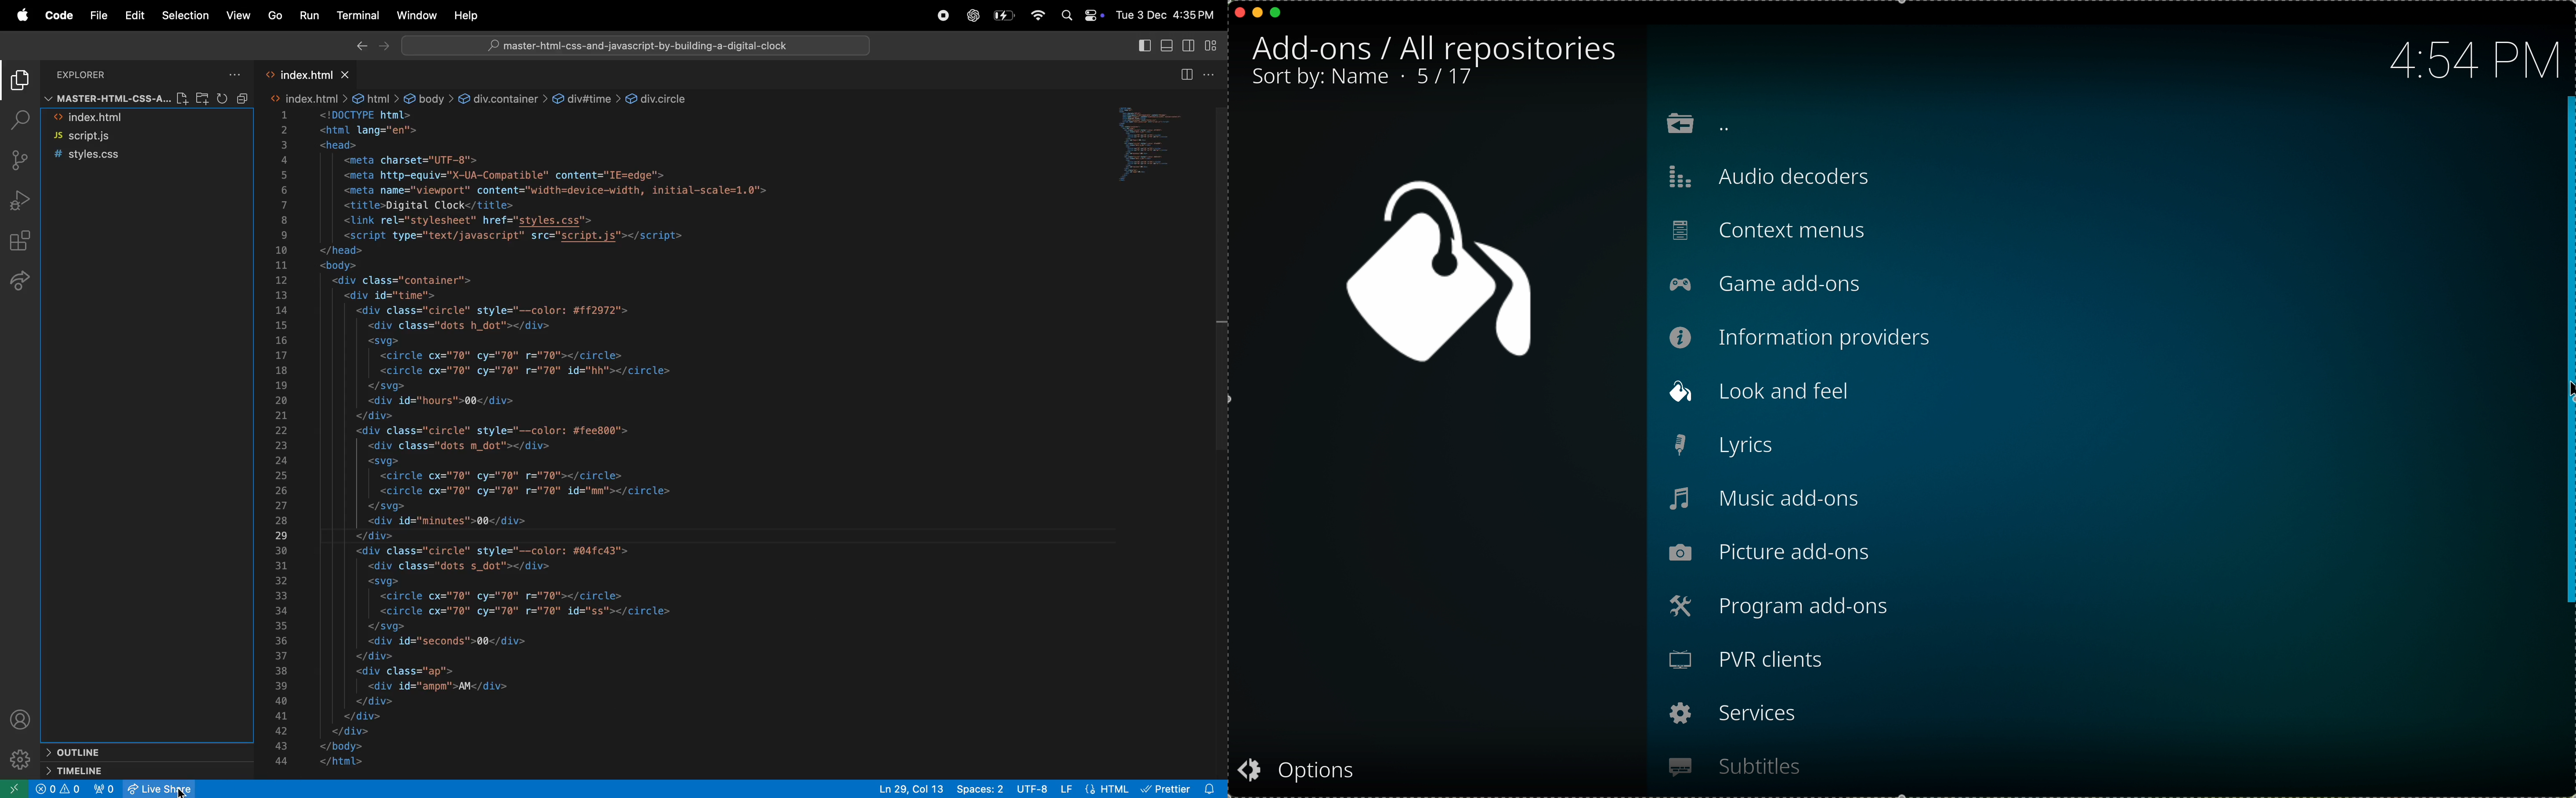 This screenshot has width=2576, height=812. What do you see at coordinates (2568, 352) in the screenshot?
I see `mouse` at bounding box center [2568, 352].